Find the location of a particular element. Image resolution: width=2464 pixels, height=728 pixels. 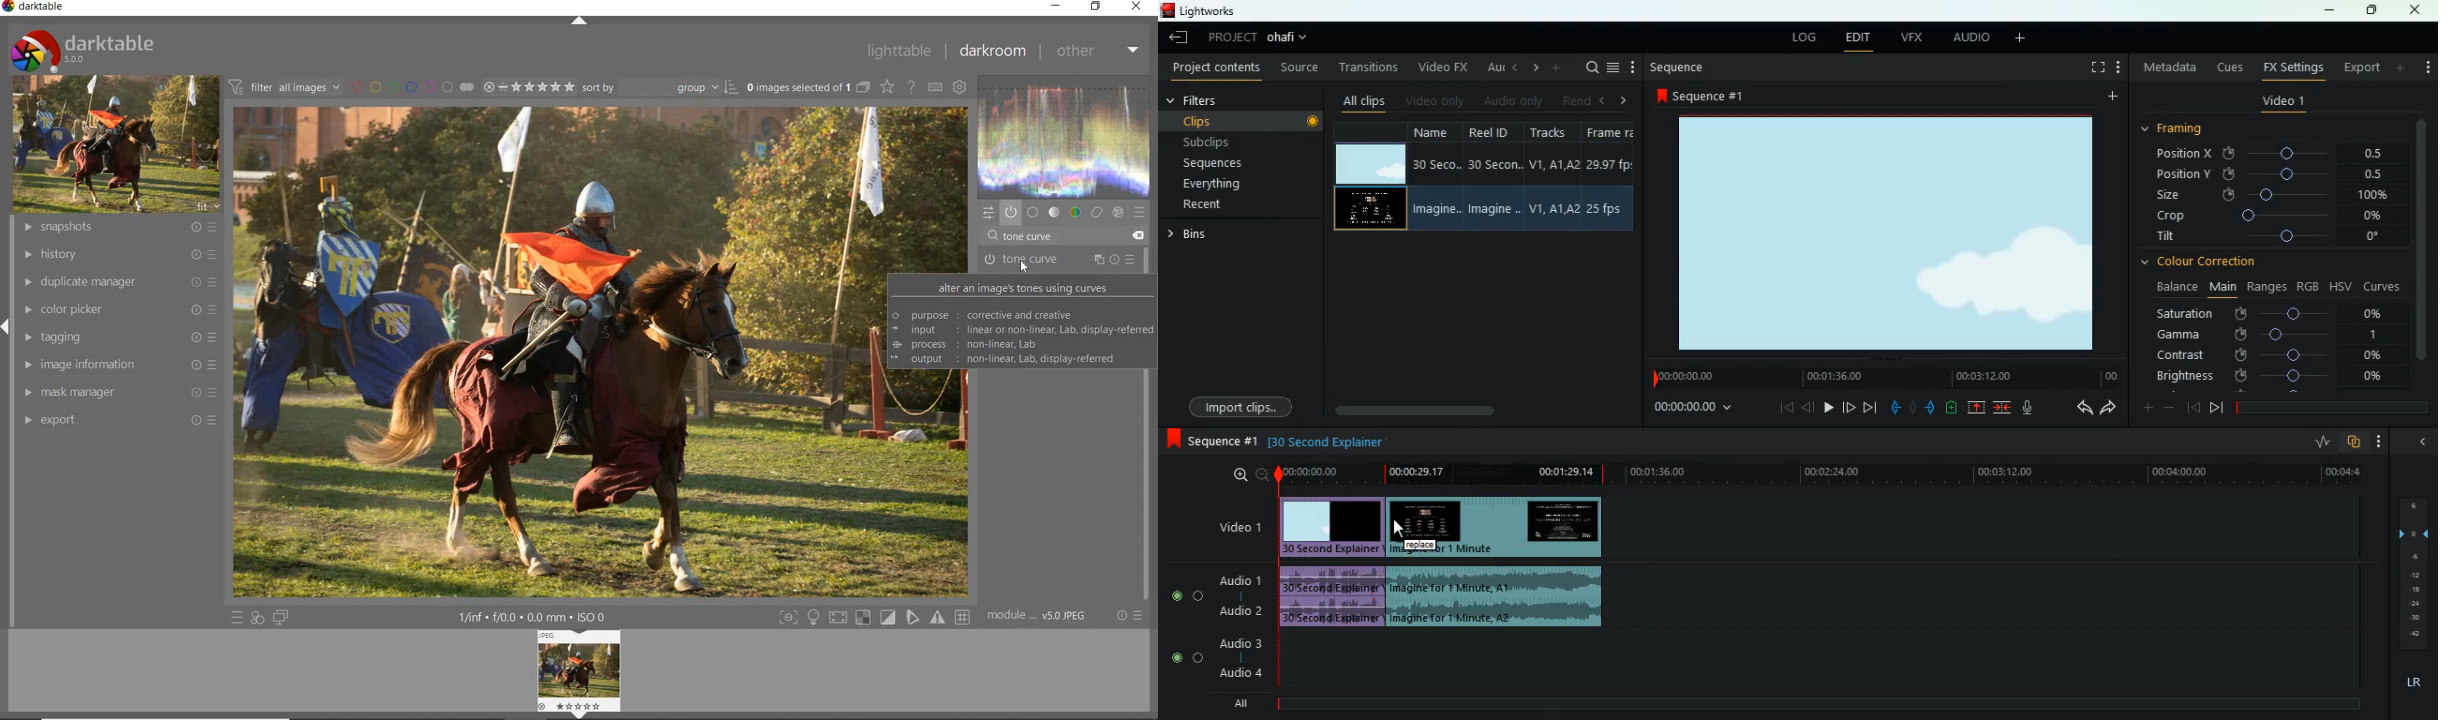

filters is located at coordinates (1208, 101).